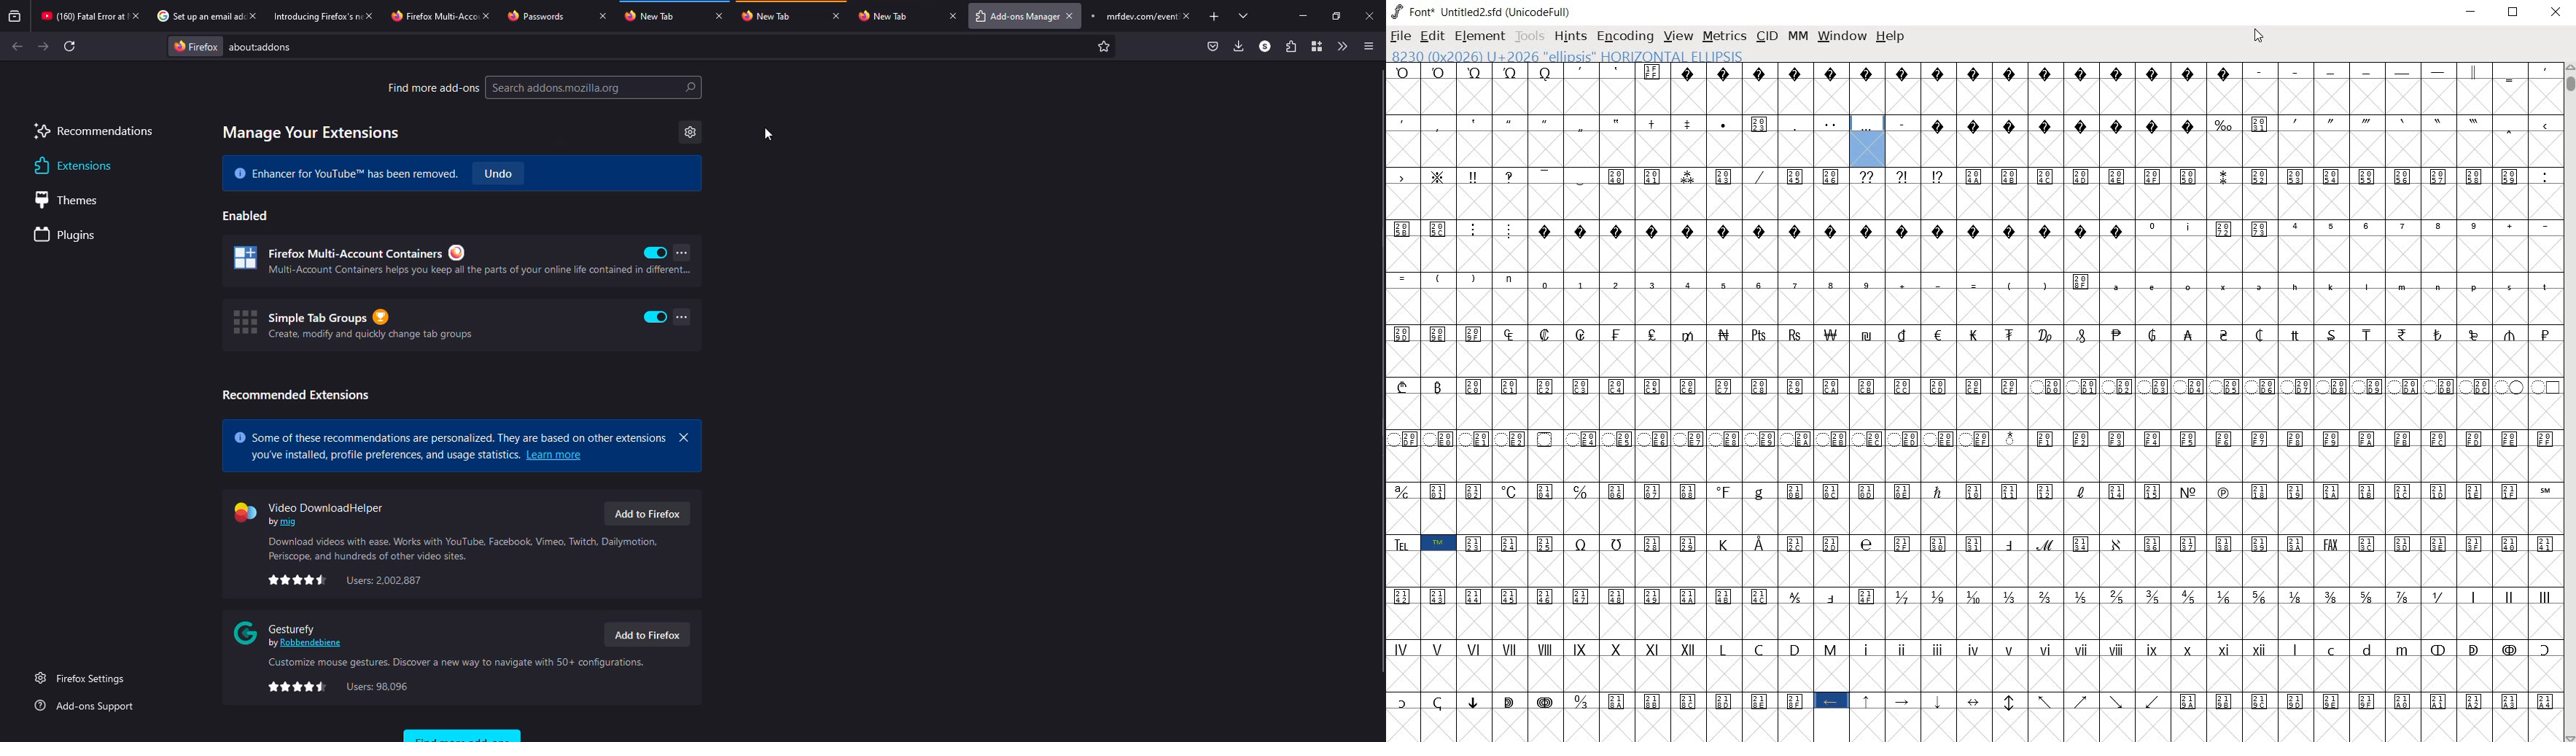  What do you see at coordinates (487, 16) in the screenshot?
I see `close` at bounding box center [487, 16].